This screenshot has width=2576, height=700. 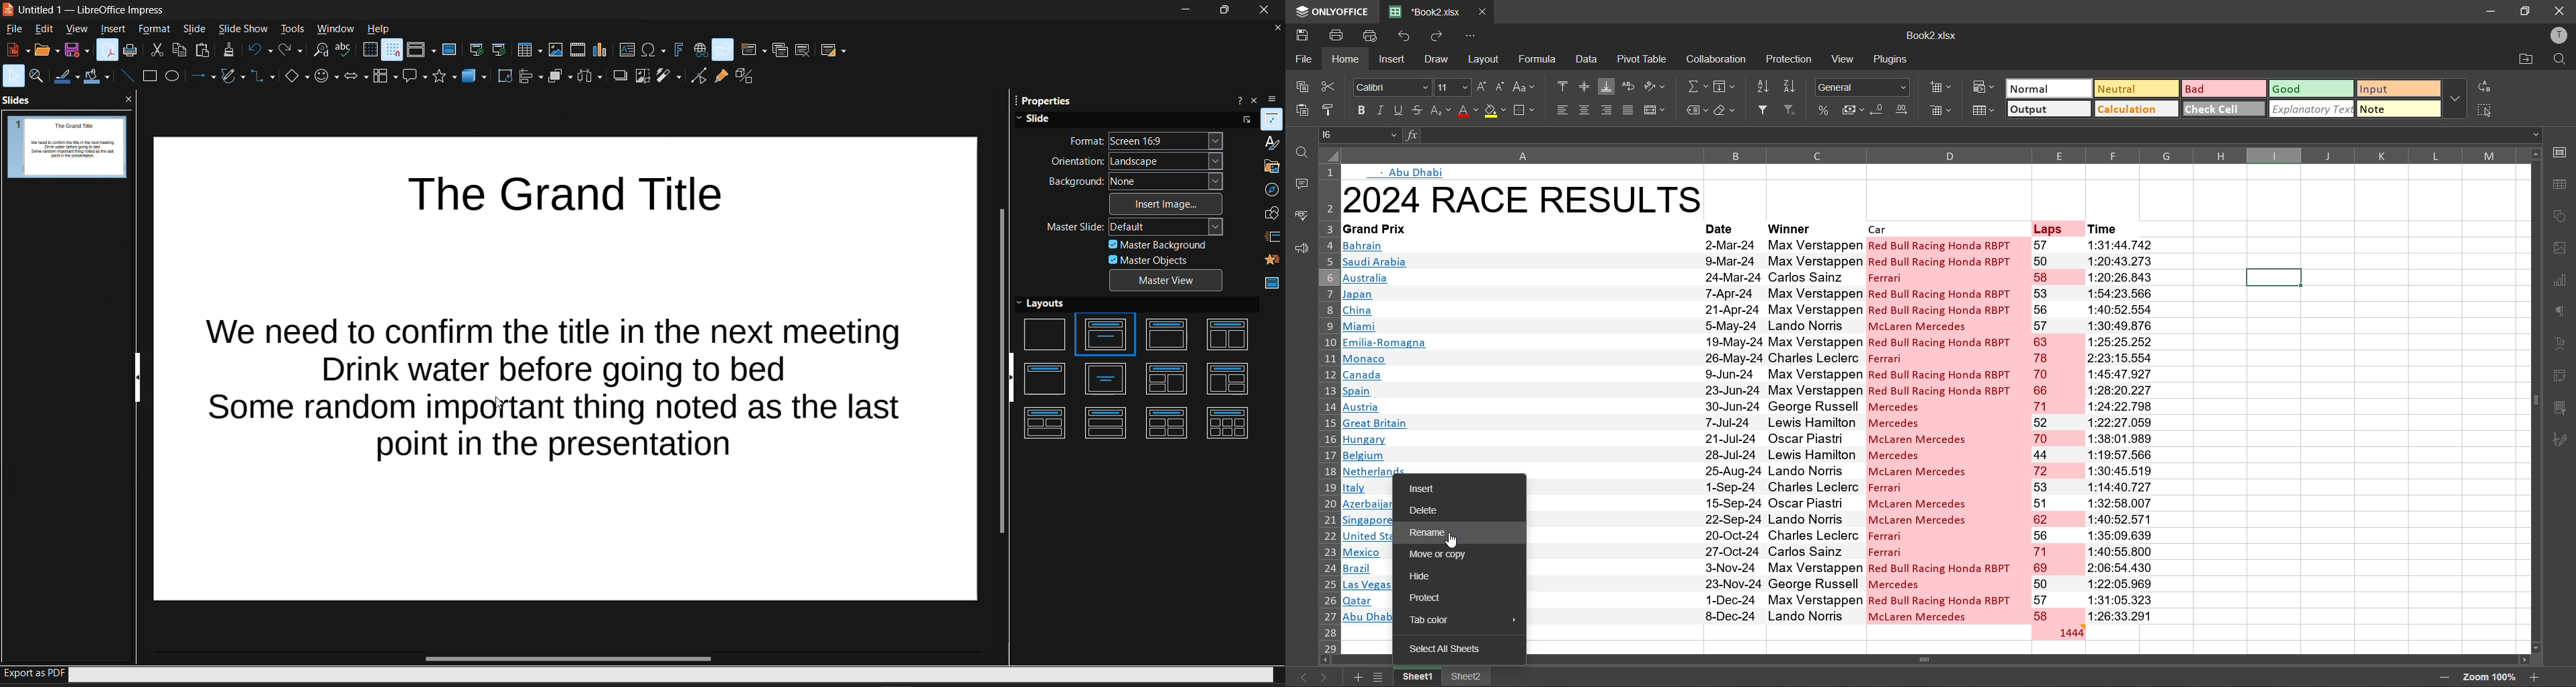 I want to click on master objects, so click(x=1166, y=259).